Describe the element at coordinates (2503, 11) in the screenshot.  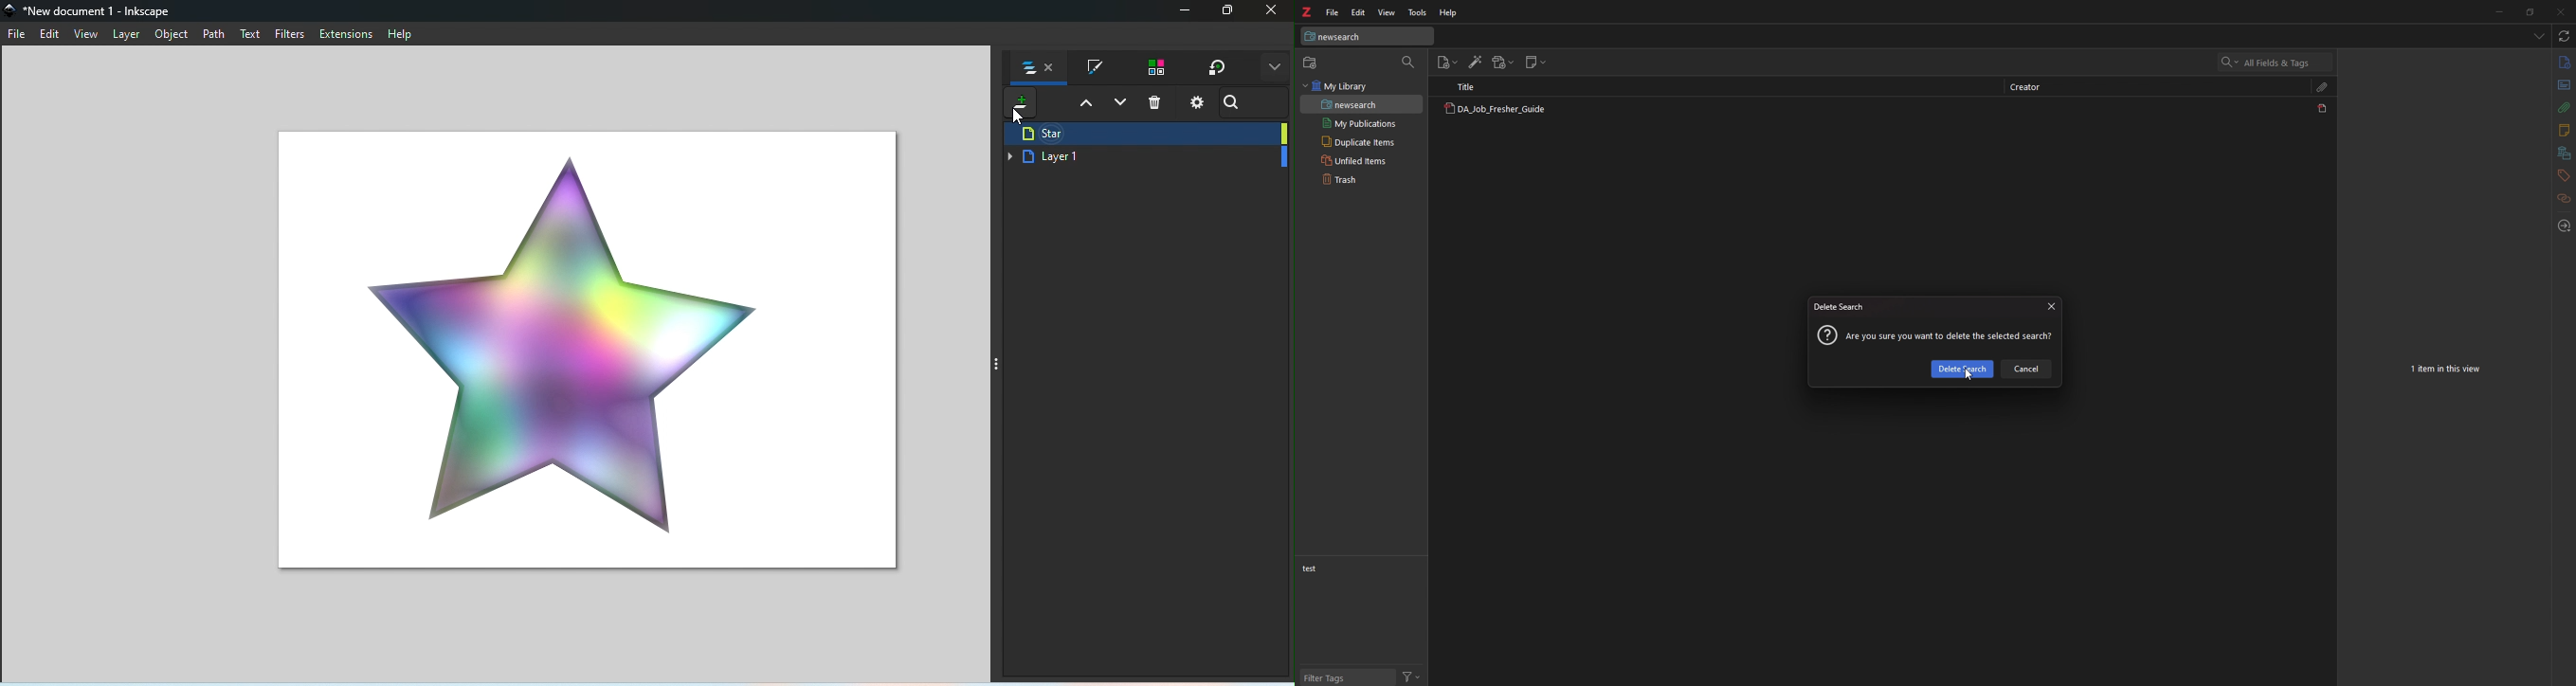
I see `minimize` at that location.